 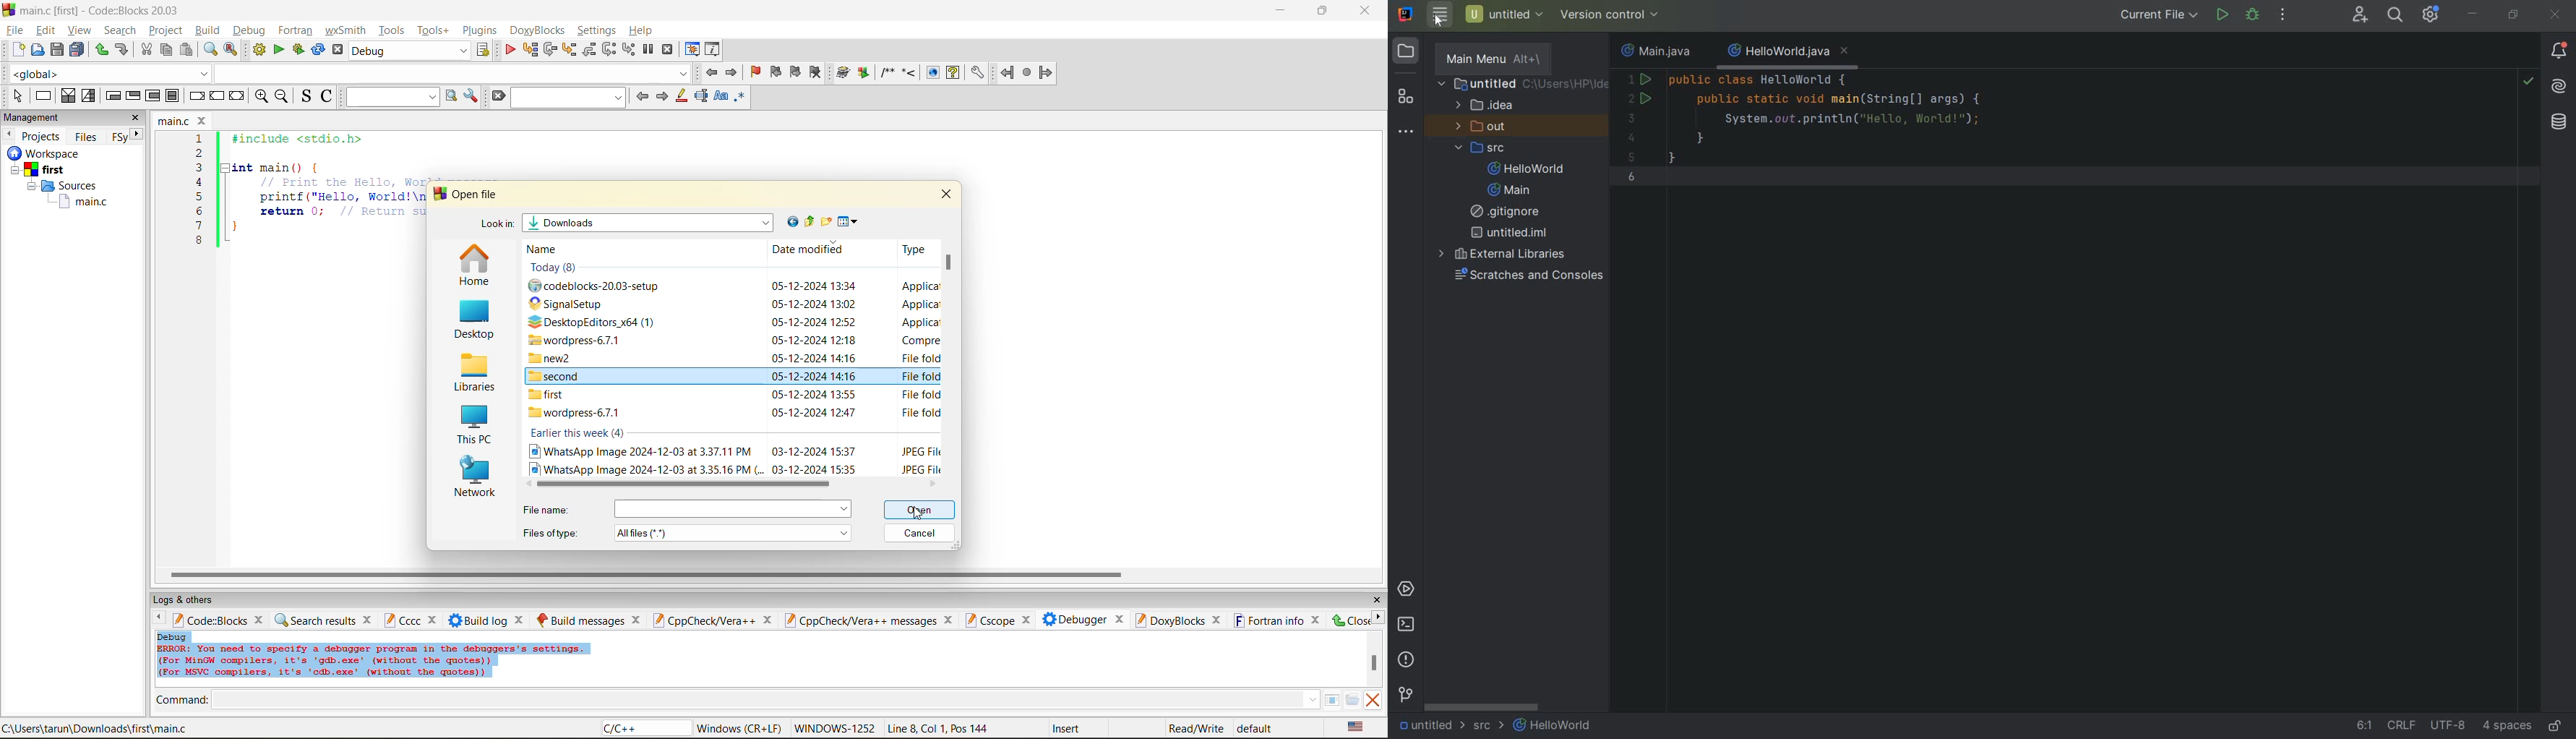 What do you see at coordinates (919, 304) in the screenshot?
I see `type` at bounding box center [919, 304].